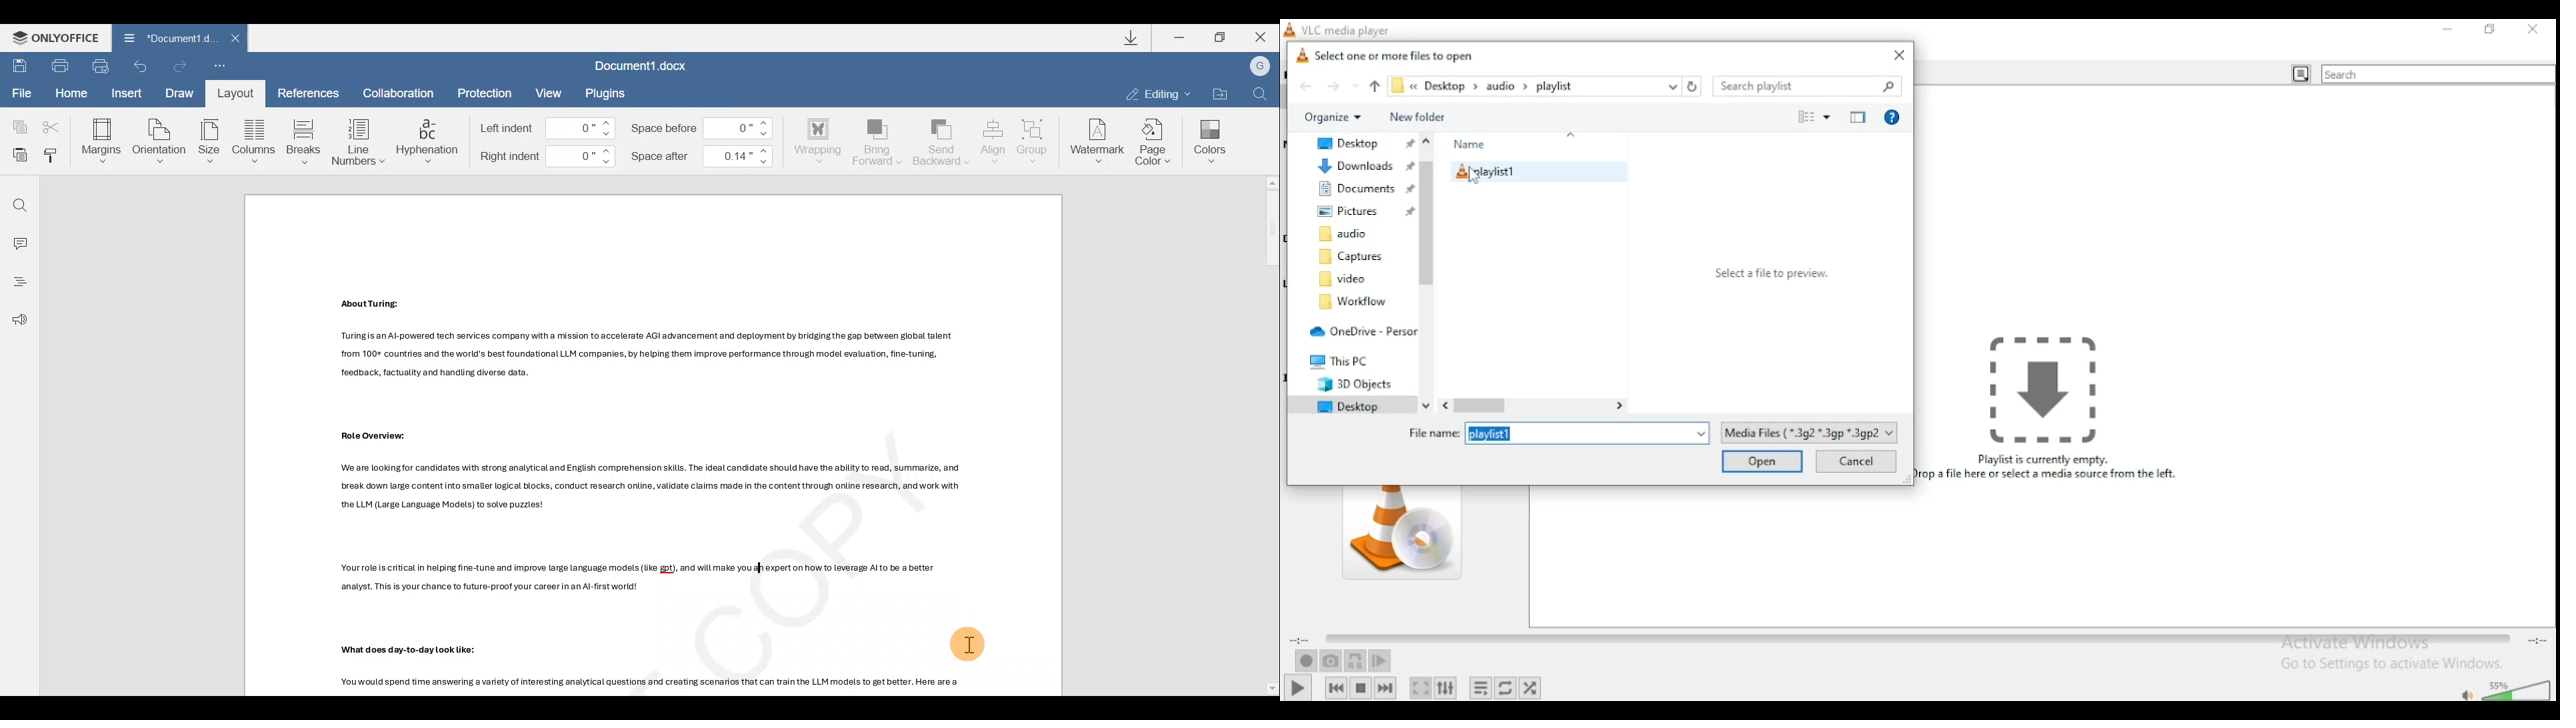  What do you see at coordinates (2487, 31) in the screenshot?
I see `restore` at bounding box center [2487, 31].